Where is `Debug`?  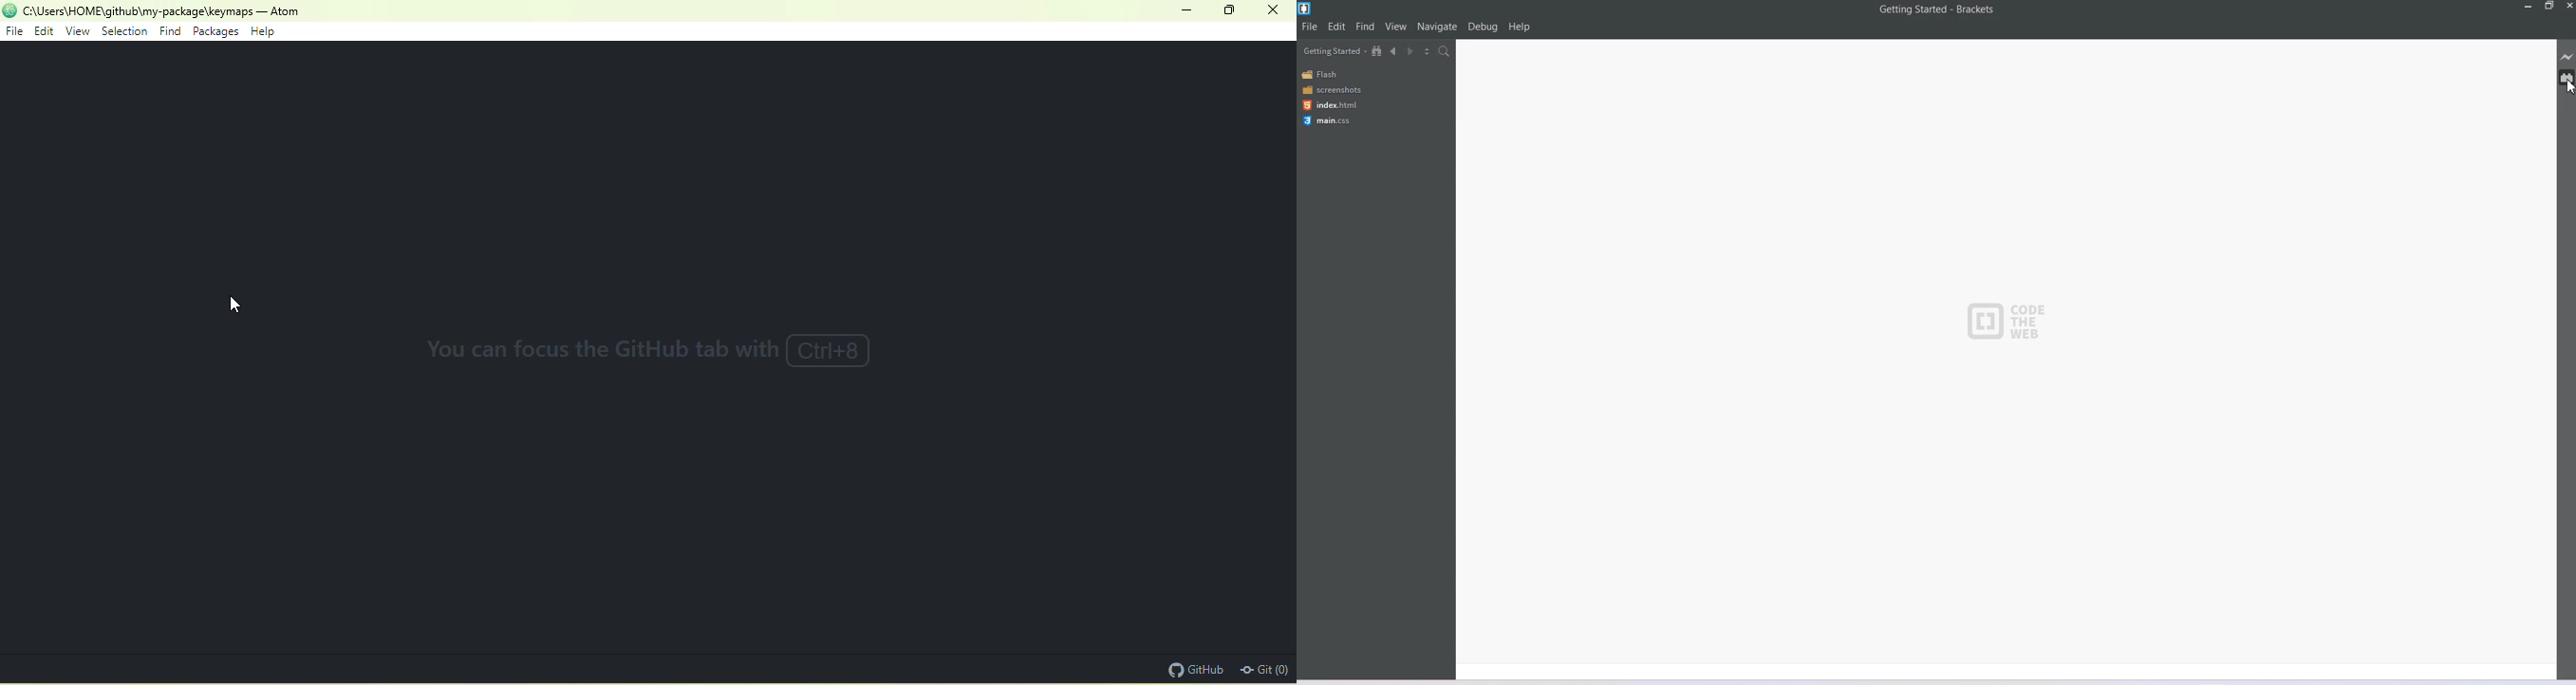
Debug is located at coordinates (1483, 27).